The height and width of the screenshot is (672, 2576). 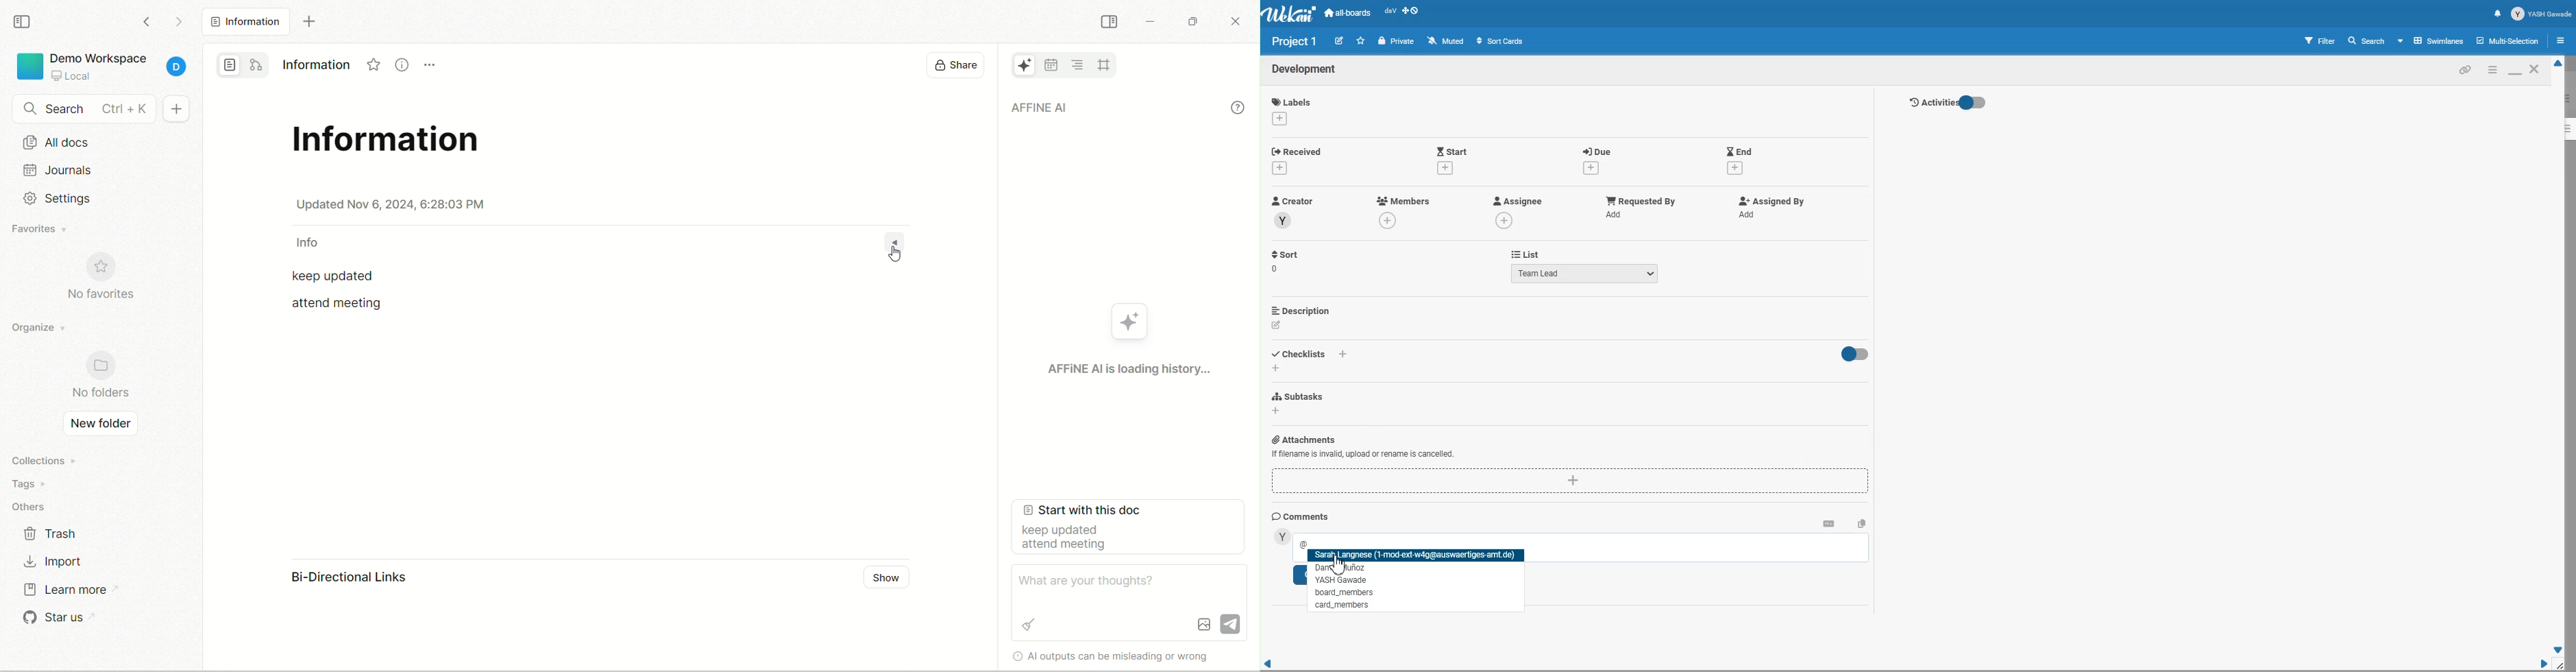 I want to click on calender, so click(x=1051, y=64).